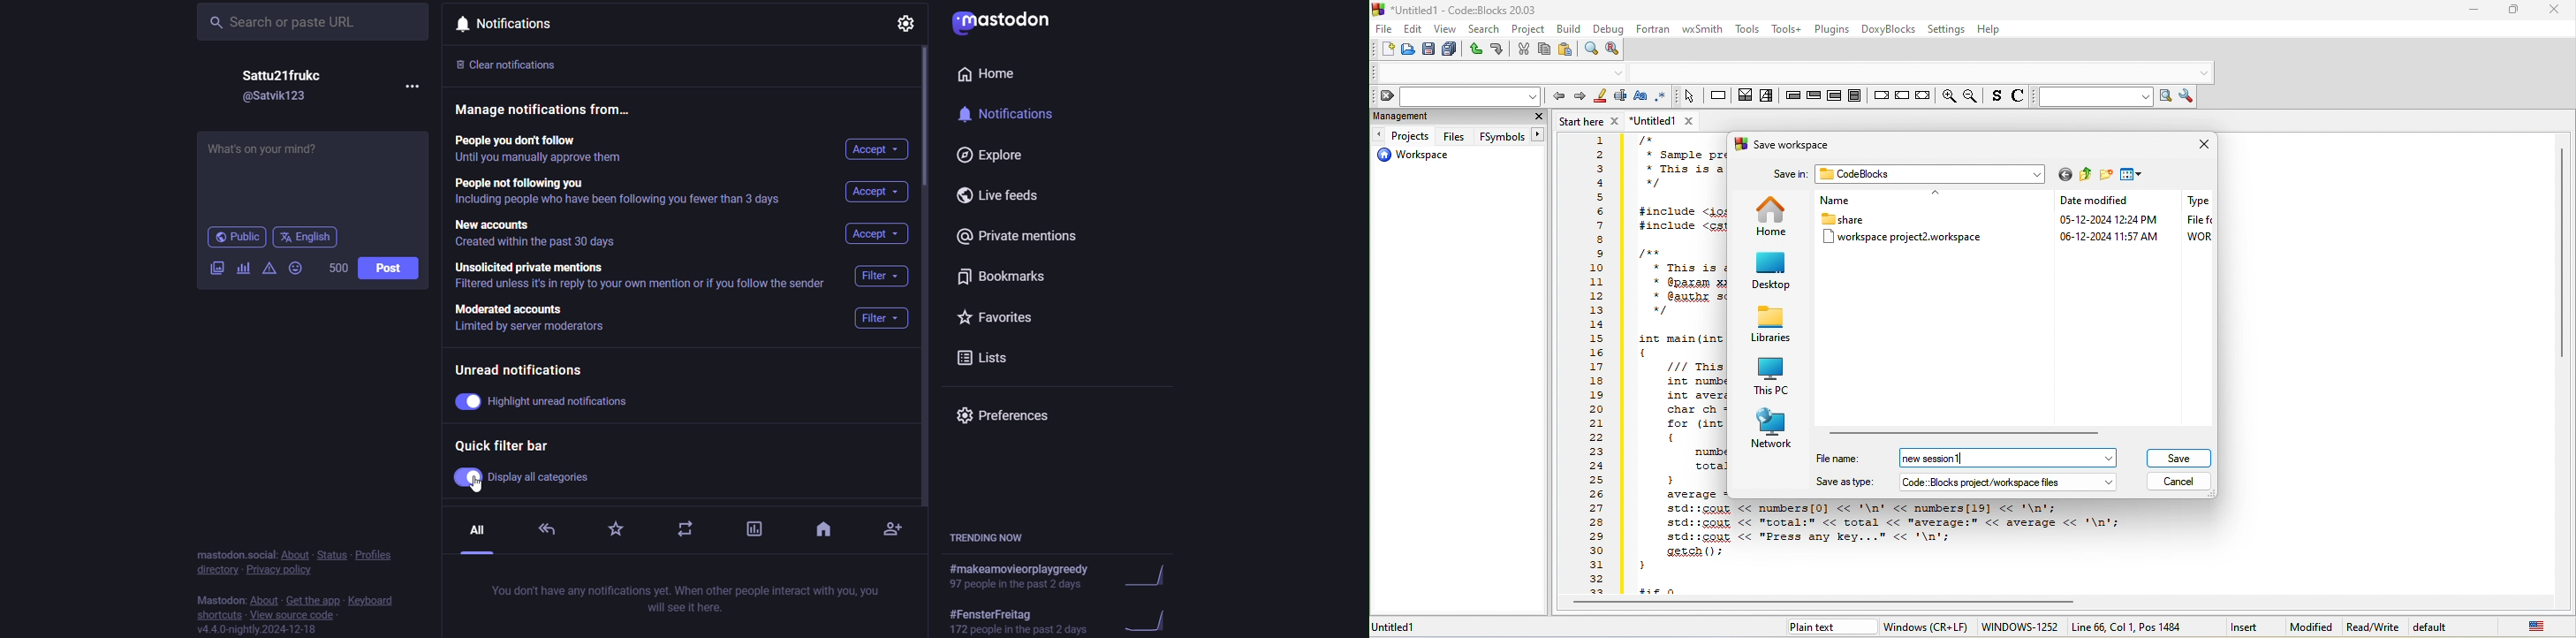 The image size is (2576, 644). Describe the element at coordinates (1793, 98) in the screenshot. I see `entry` at that location.